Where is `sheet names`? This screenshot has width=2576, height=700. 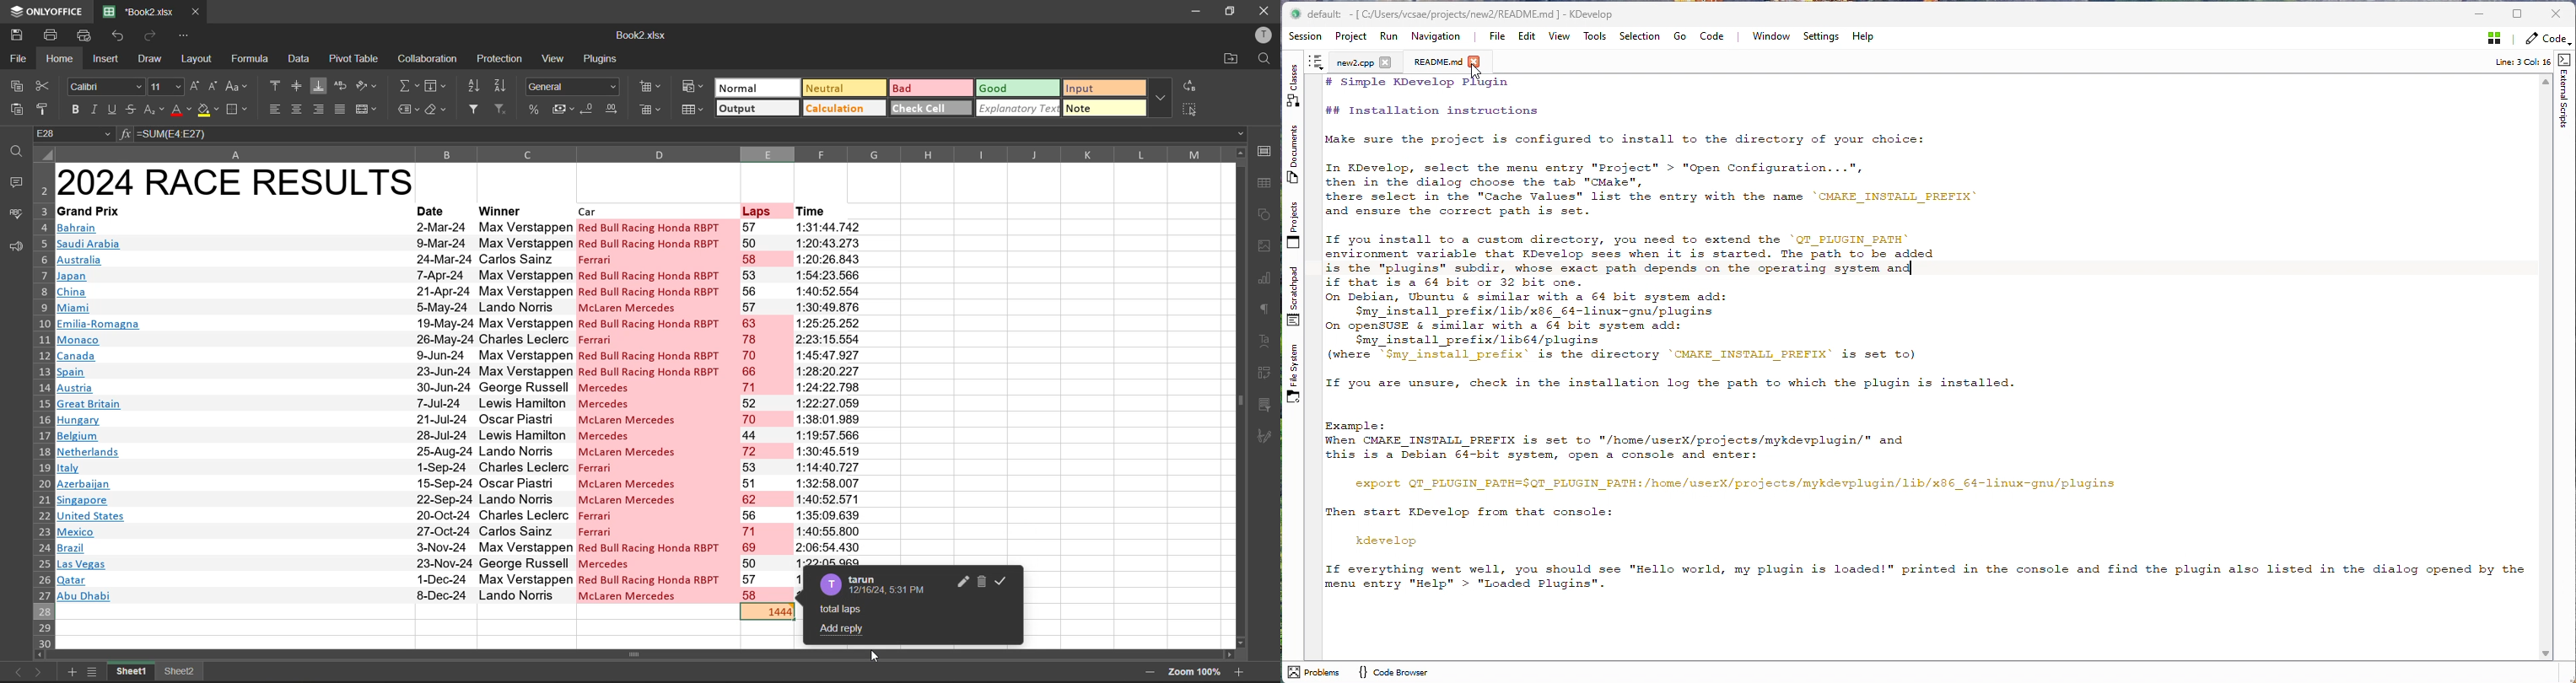
sheet names is located at coordinates (132, 673).